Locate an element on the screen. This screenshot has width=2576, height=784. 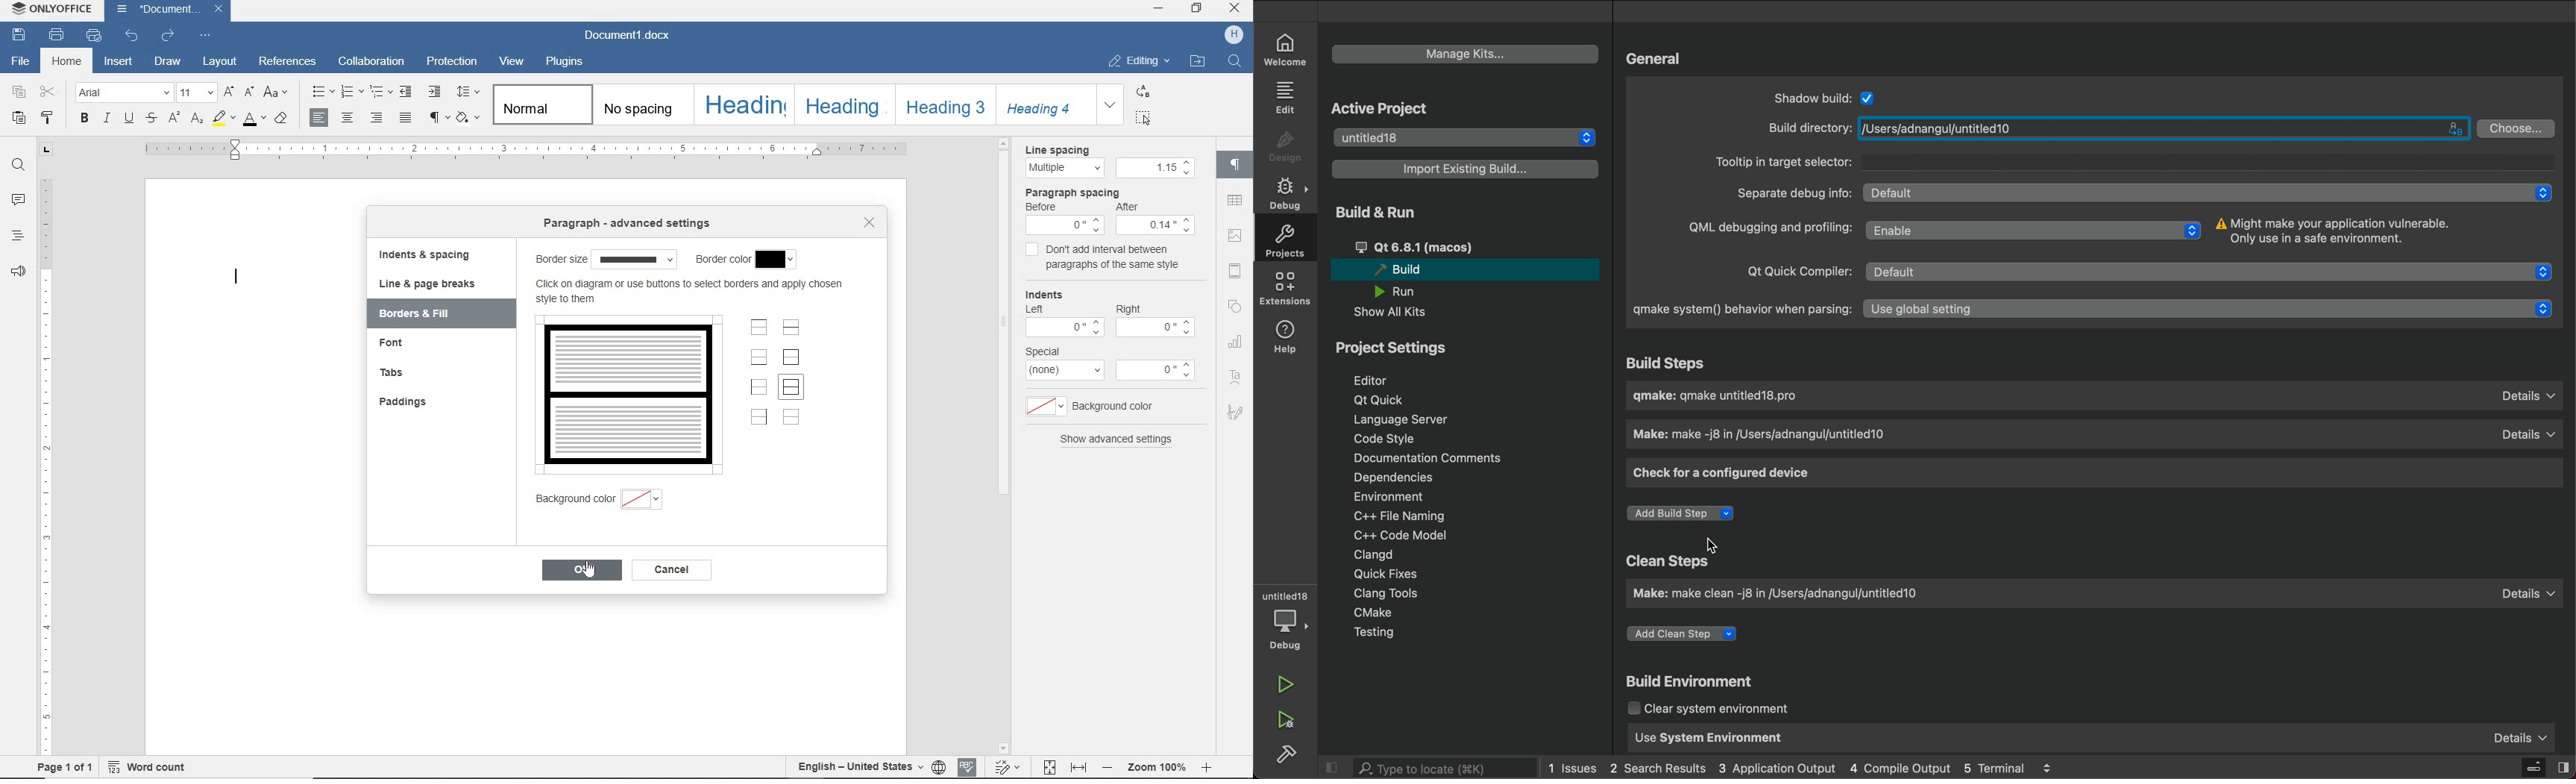
expand is located at coordinates (1110, 104).